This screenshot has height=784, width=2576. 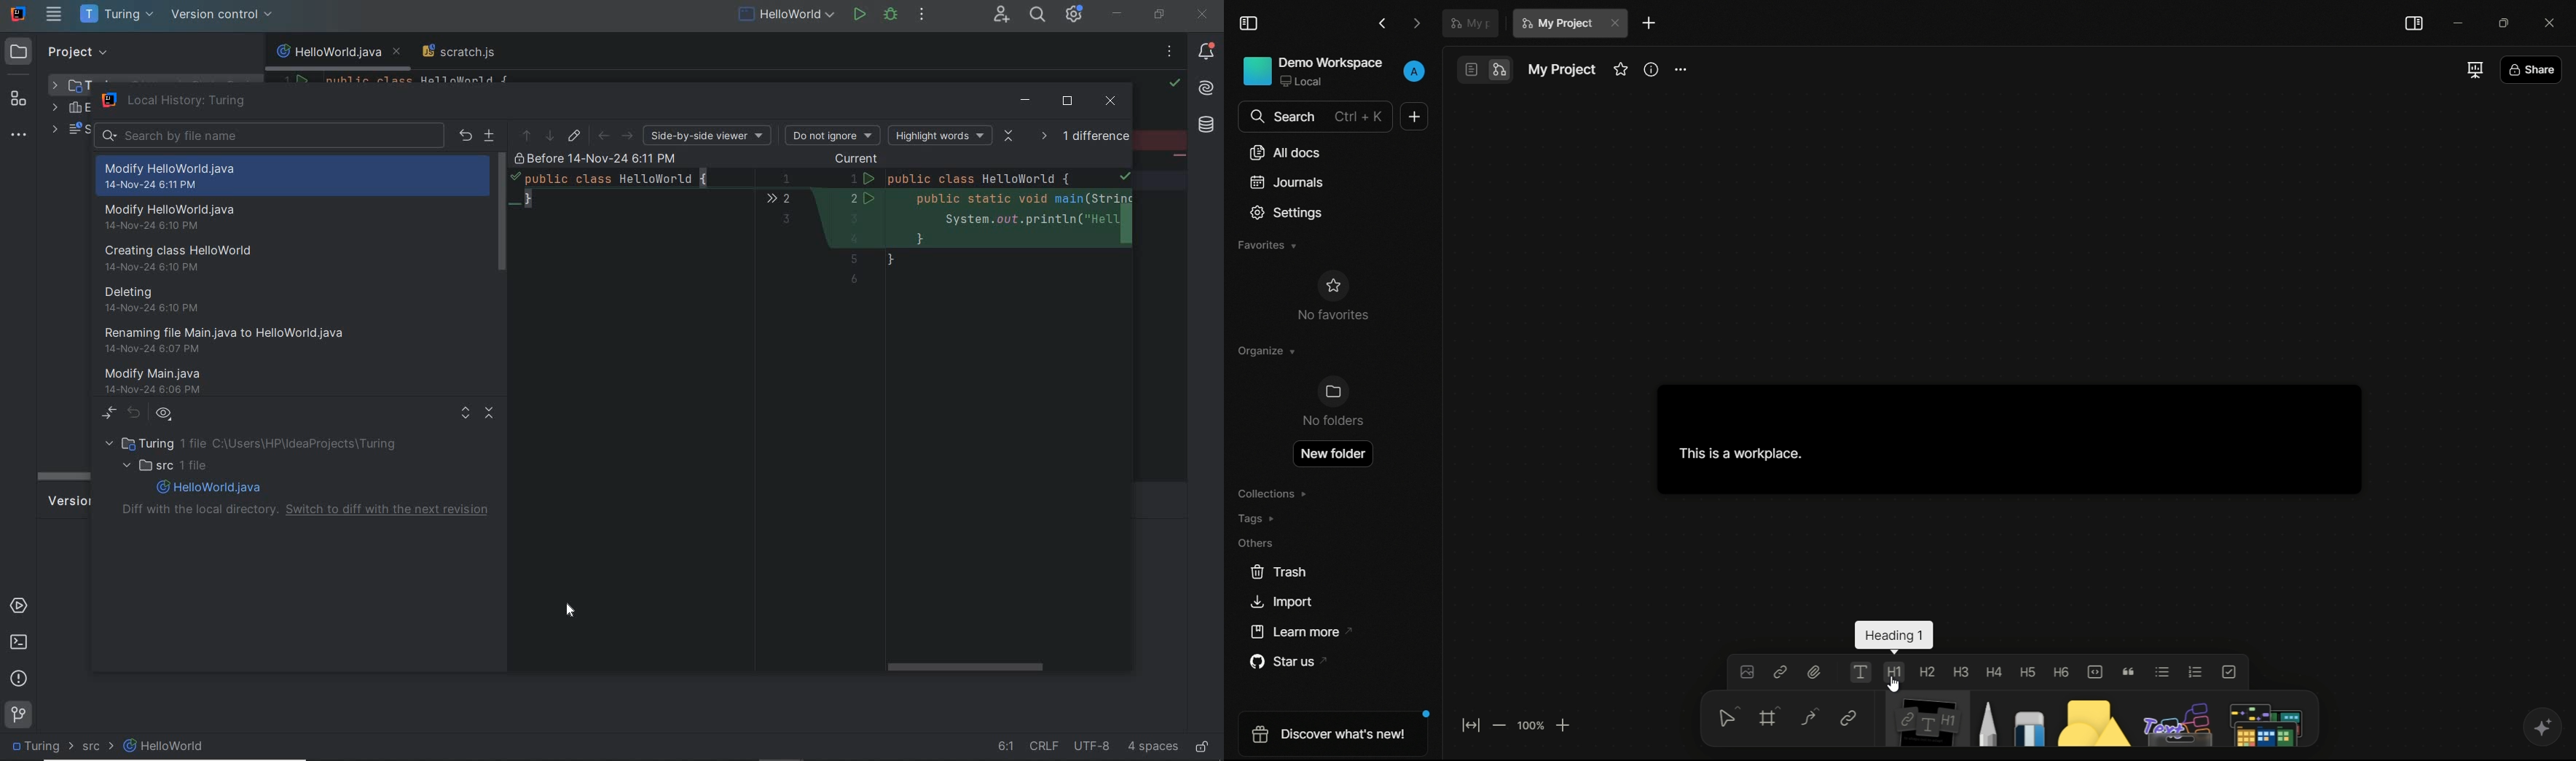 What do you see at coordinates (1209, 89) in the screenshot?
I see `AI assistant` at bounding box center [1209, 89].